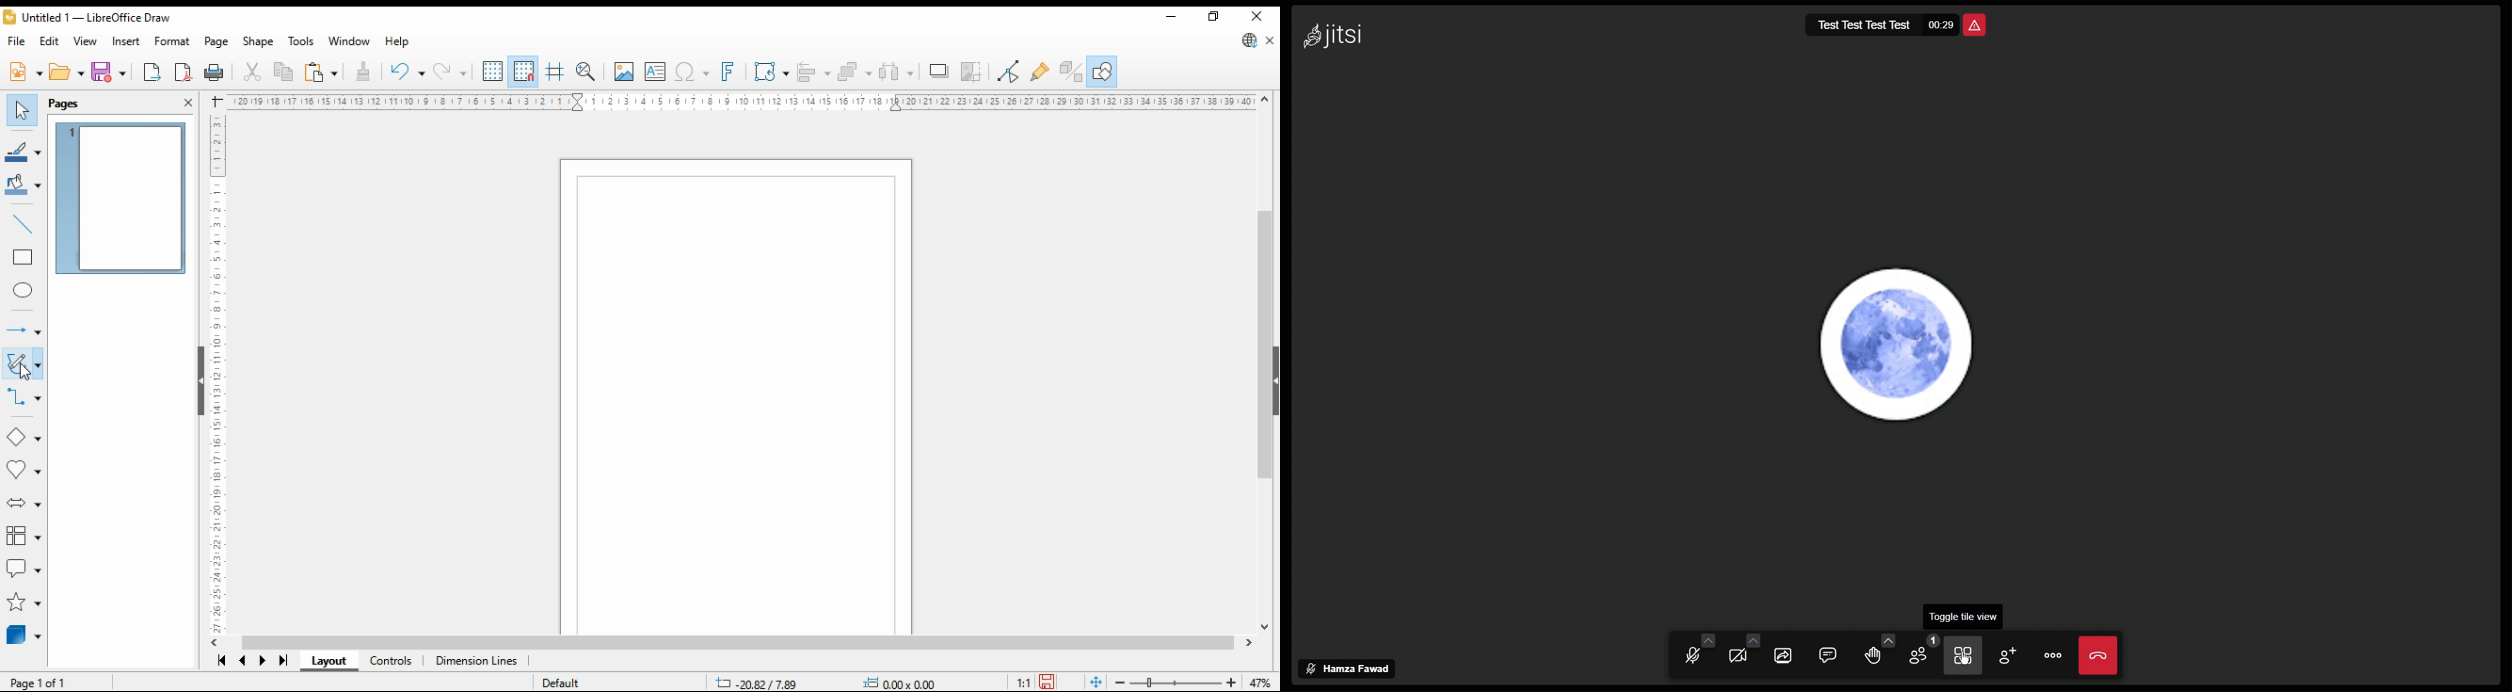 This screenshot has height=700, width=2520. Describe the element at coordinates (899, 682) in the screenshot. I see `.00x 0.00` at that location.